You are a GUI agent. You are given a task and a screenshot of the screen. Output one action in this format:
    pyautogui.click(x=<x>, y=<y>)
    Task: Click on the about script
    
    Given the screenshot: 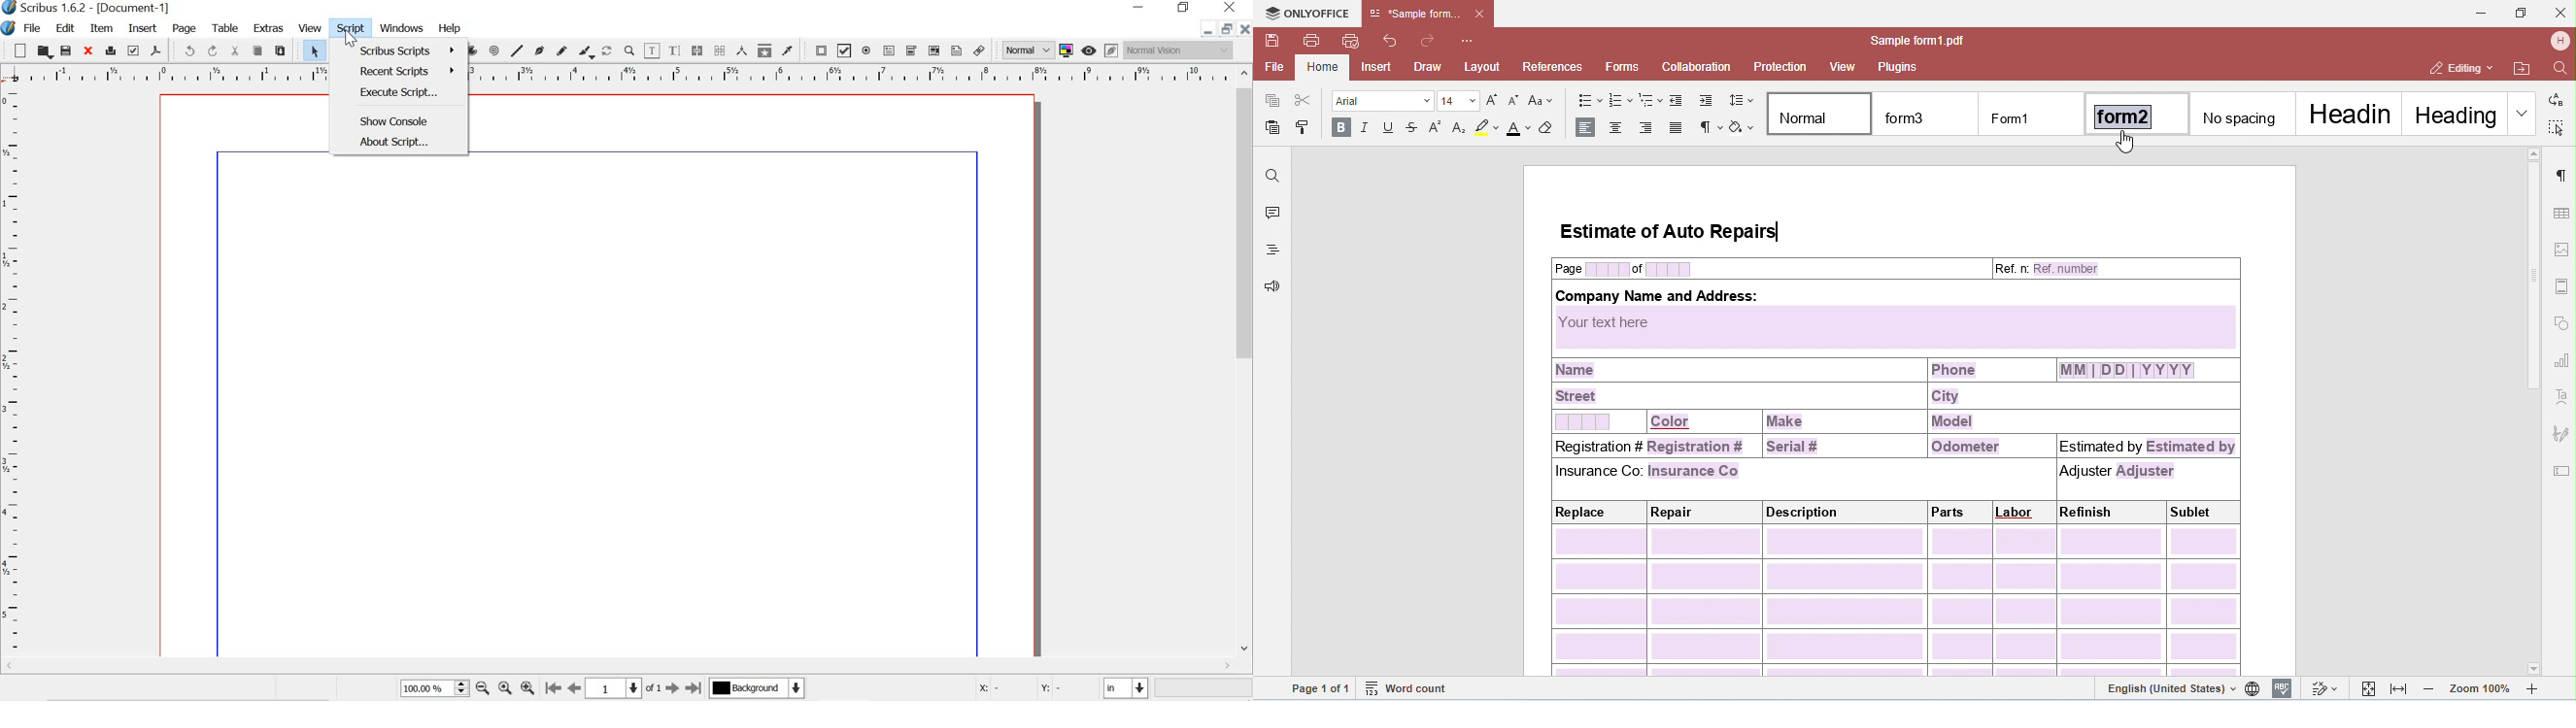 What is the action you would take?
    pyautogui.click(x=394, y=142)
    